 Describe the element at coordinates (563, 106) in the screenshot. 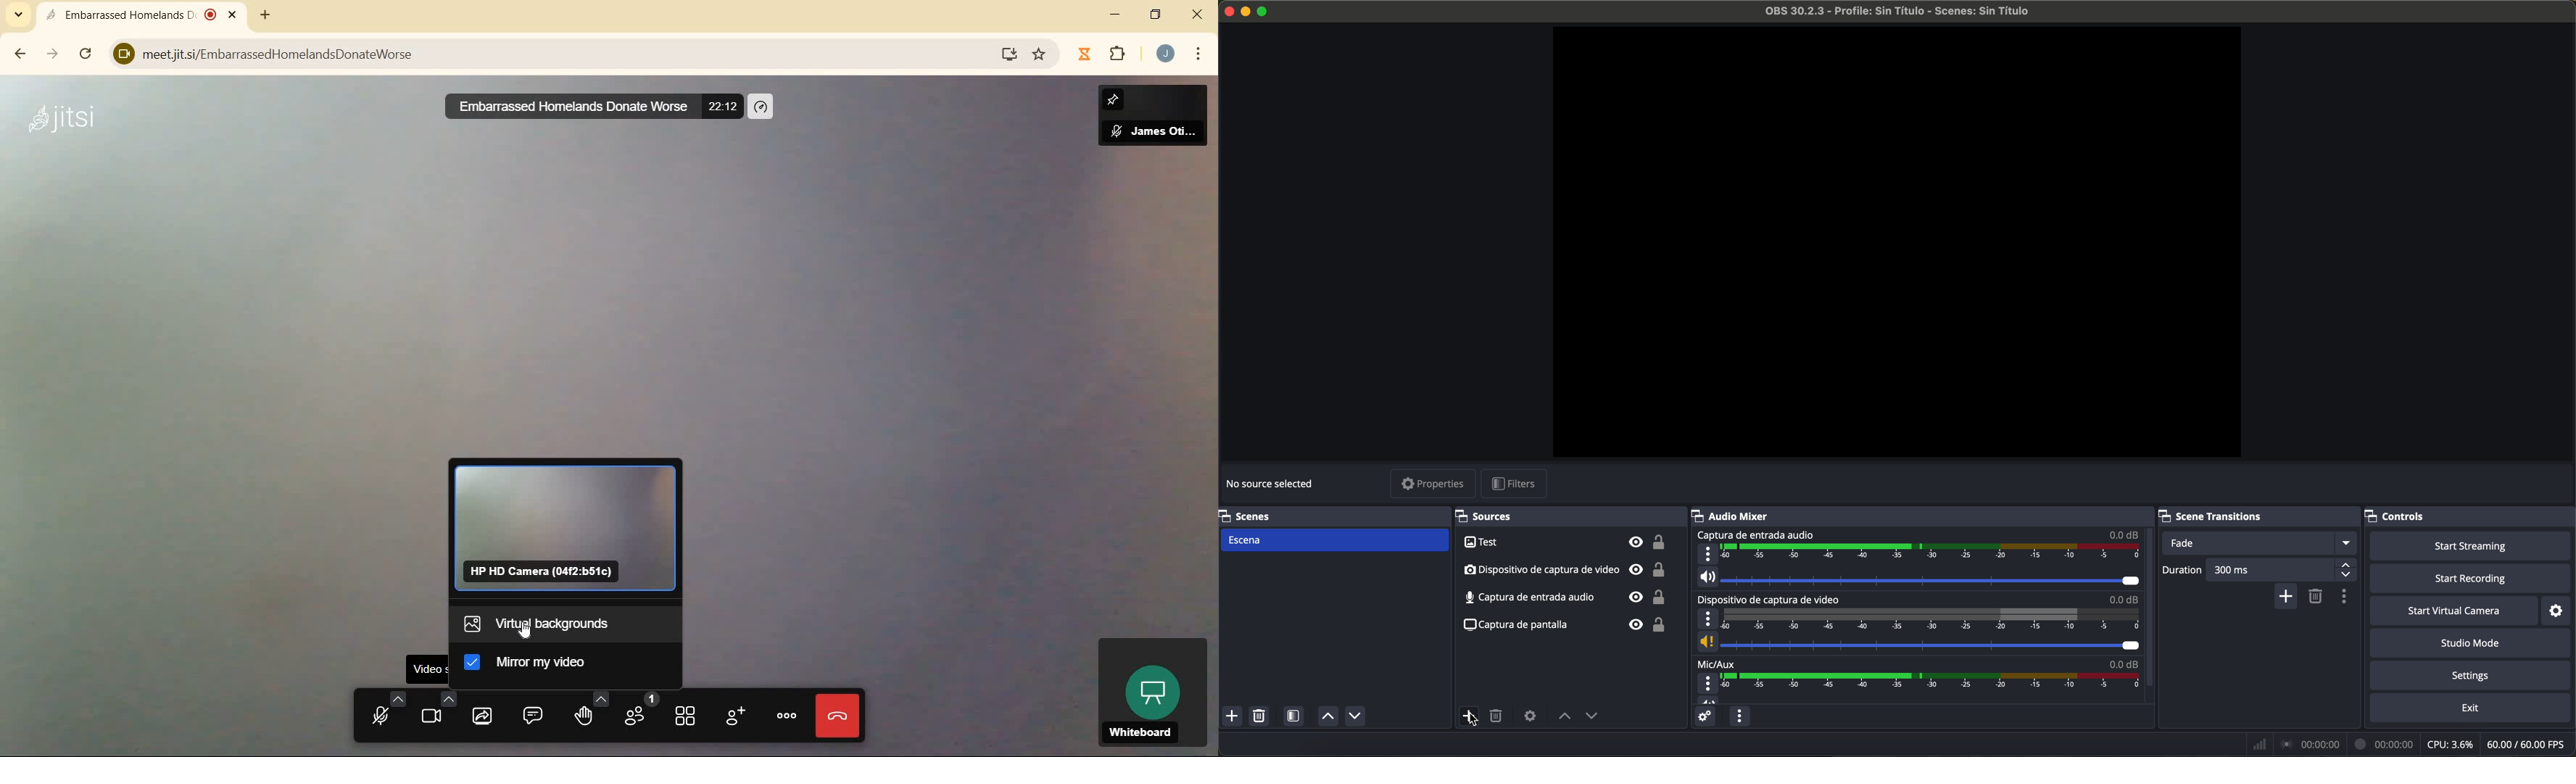

I see `N Embarrassed Homelands Donate Worse` at that location.